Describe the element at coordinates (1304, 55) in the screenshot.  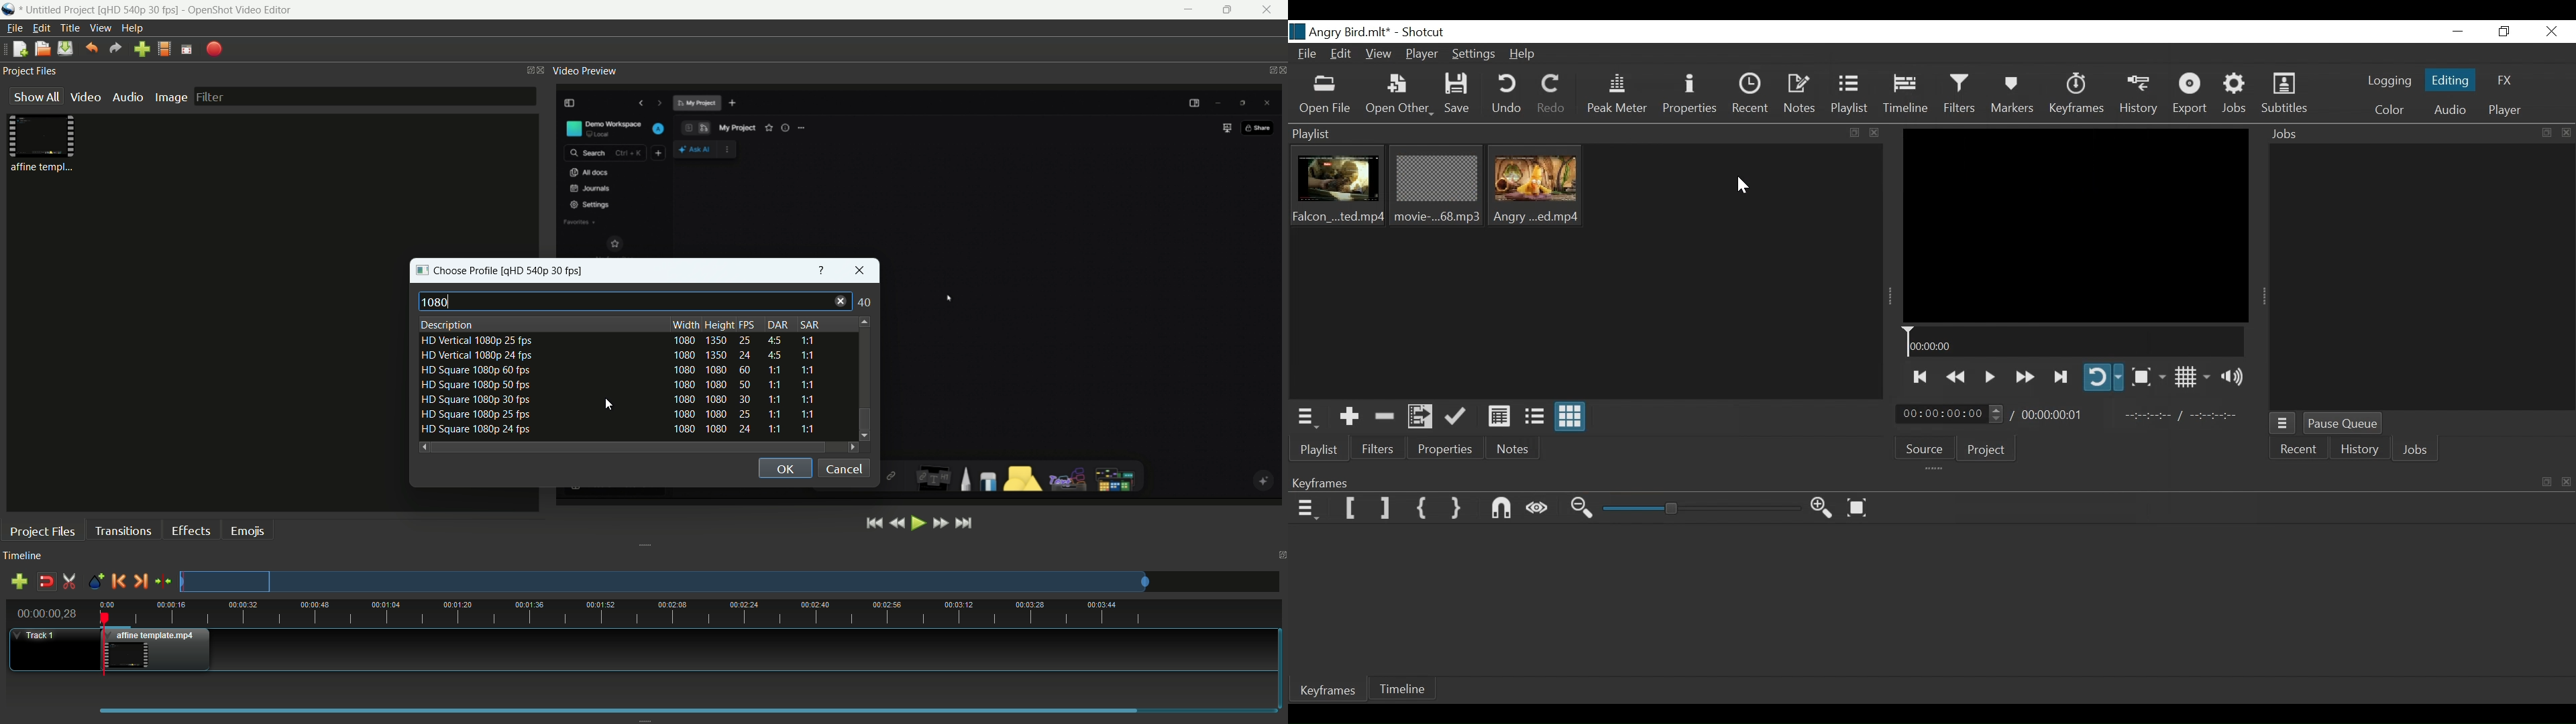
I see `File` at that location.